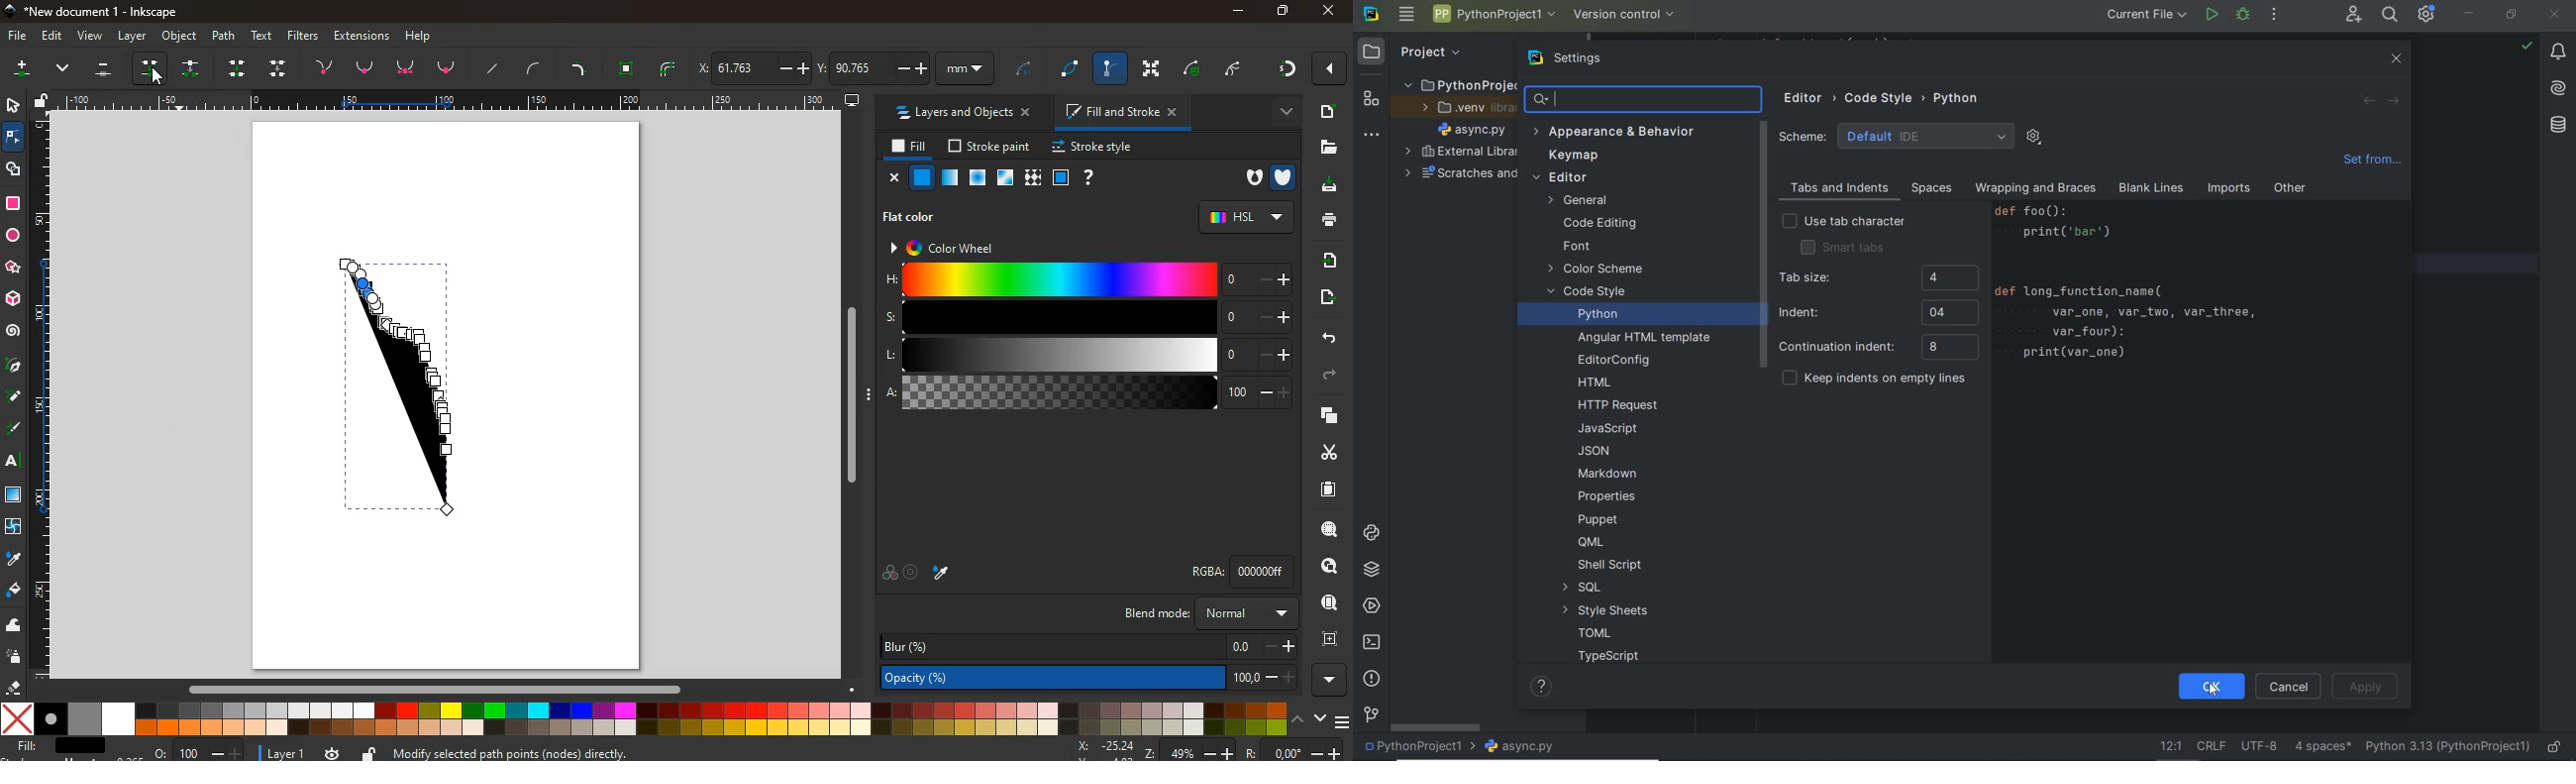 The height and width of the screenshot is (784, 2576). Describe the element at coordinates (913, 573) in the screenshot. I see `target` at that location.